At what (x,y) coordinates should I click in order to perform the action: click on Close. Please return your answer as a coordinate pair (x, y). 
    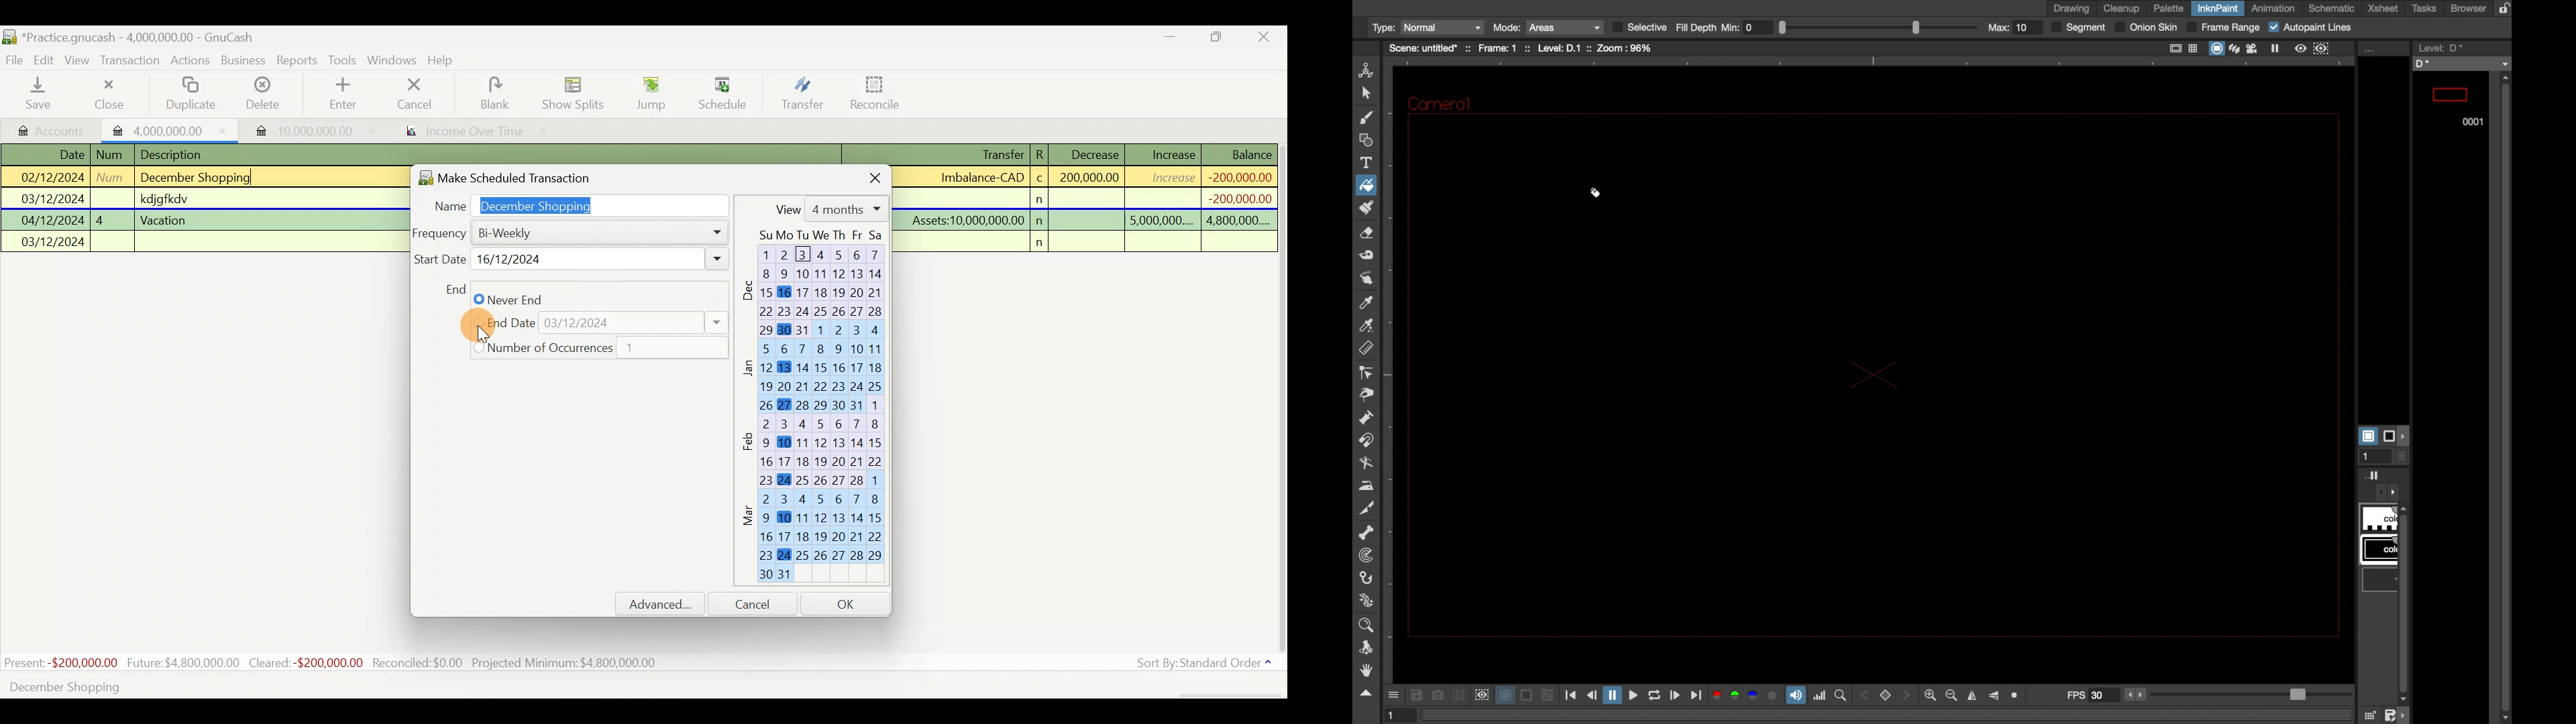
    Looking at the image, I should click on (864, 176).